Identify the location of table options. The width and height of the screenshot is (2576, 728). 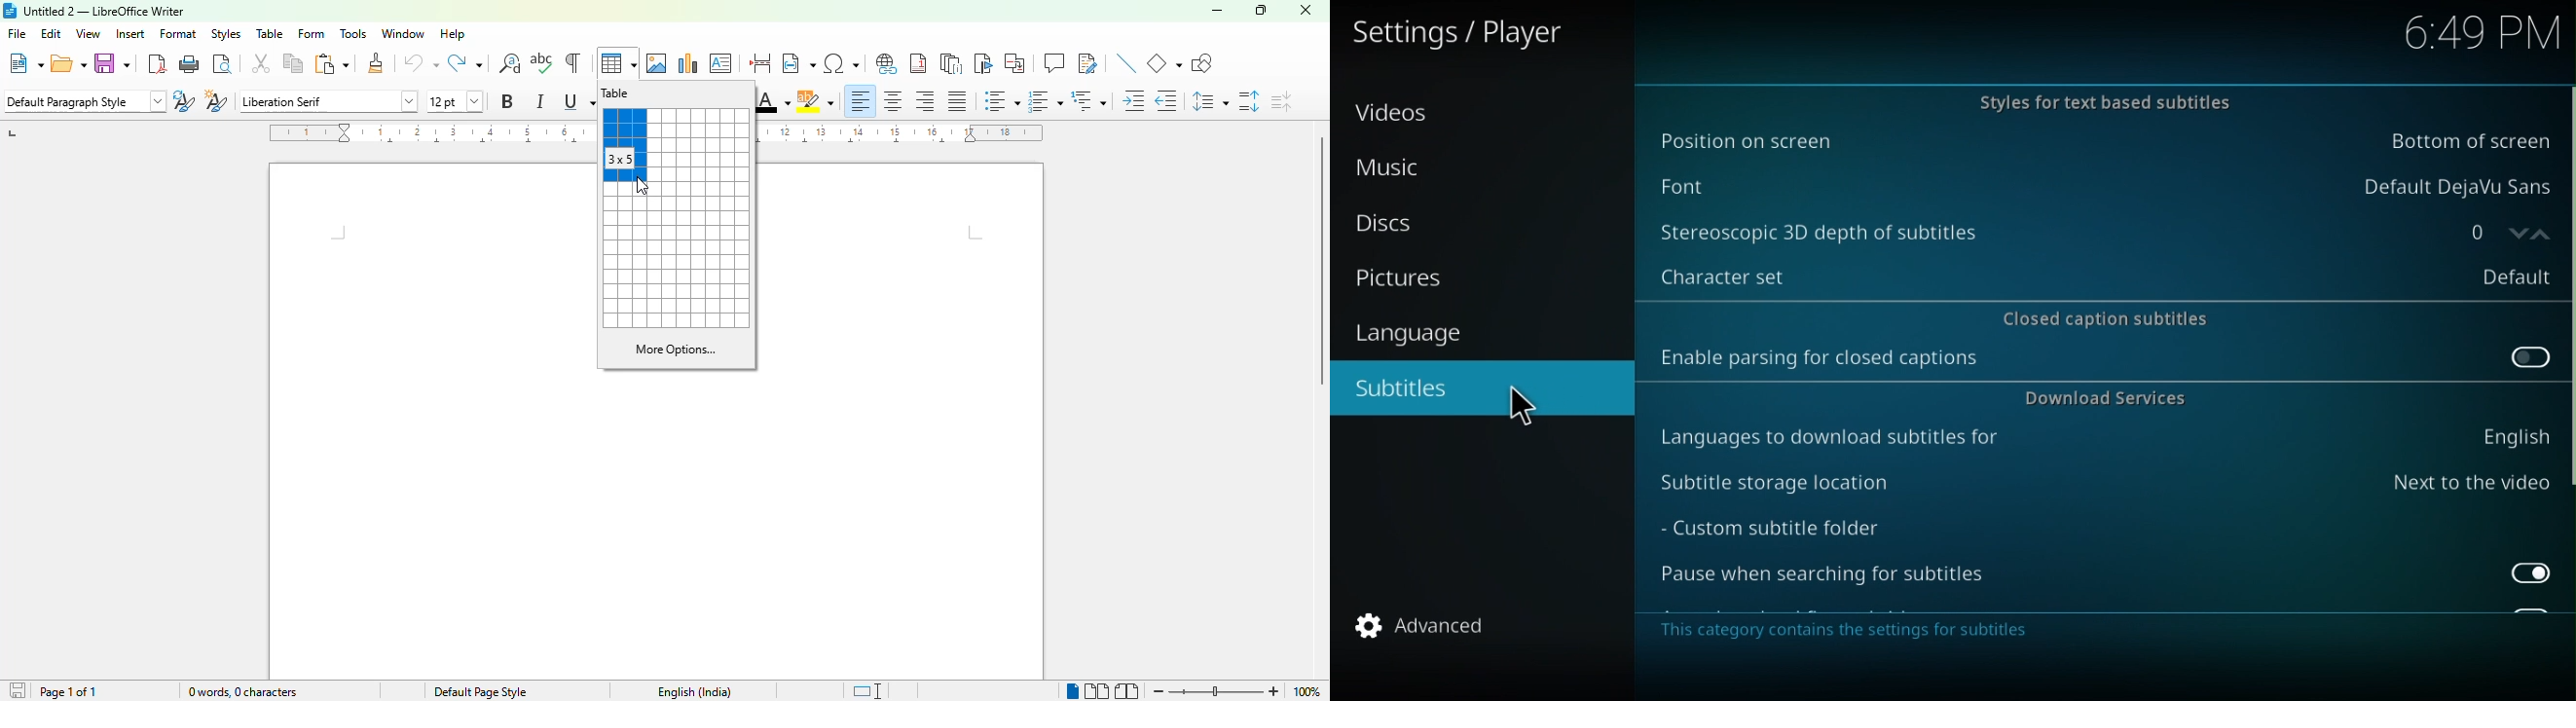
(675, 264).